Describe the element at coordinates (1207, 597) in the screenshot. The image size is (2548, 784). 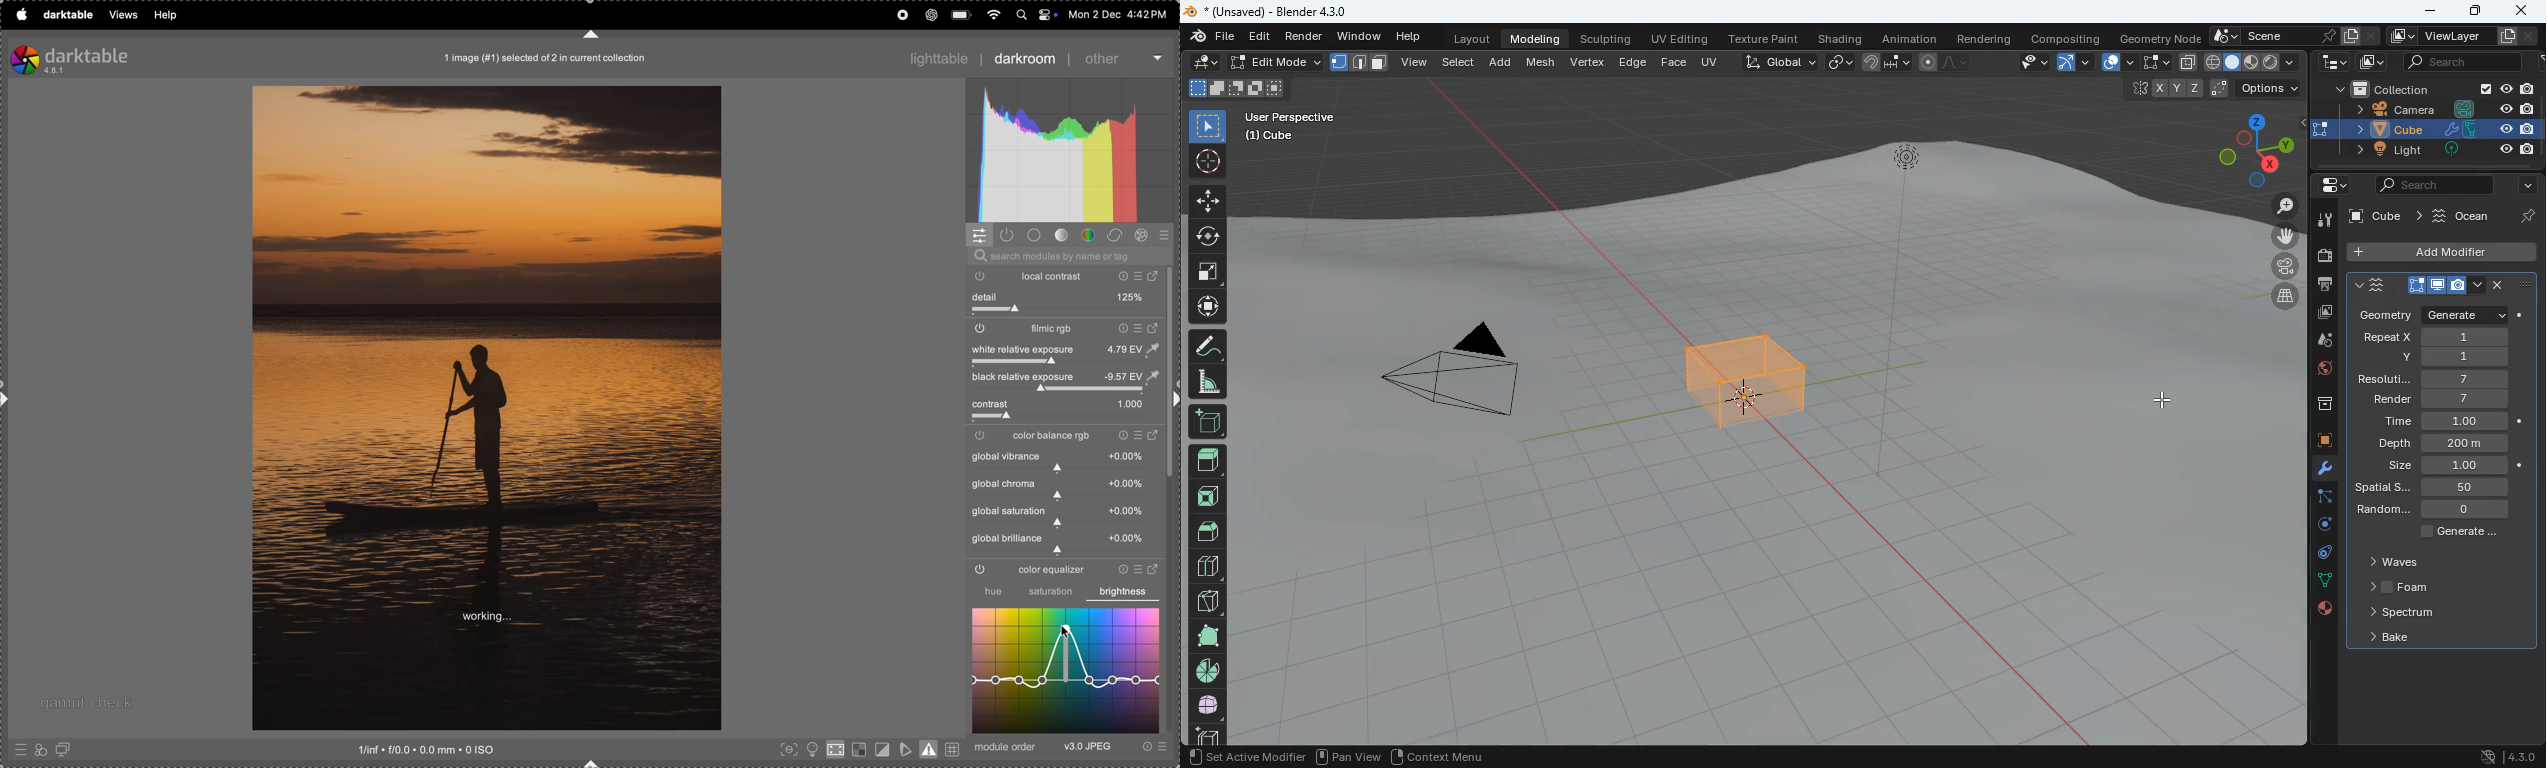
I see `diagonal` at that location.